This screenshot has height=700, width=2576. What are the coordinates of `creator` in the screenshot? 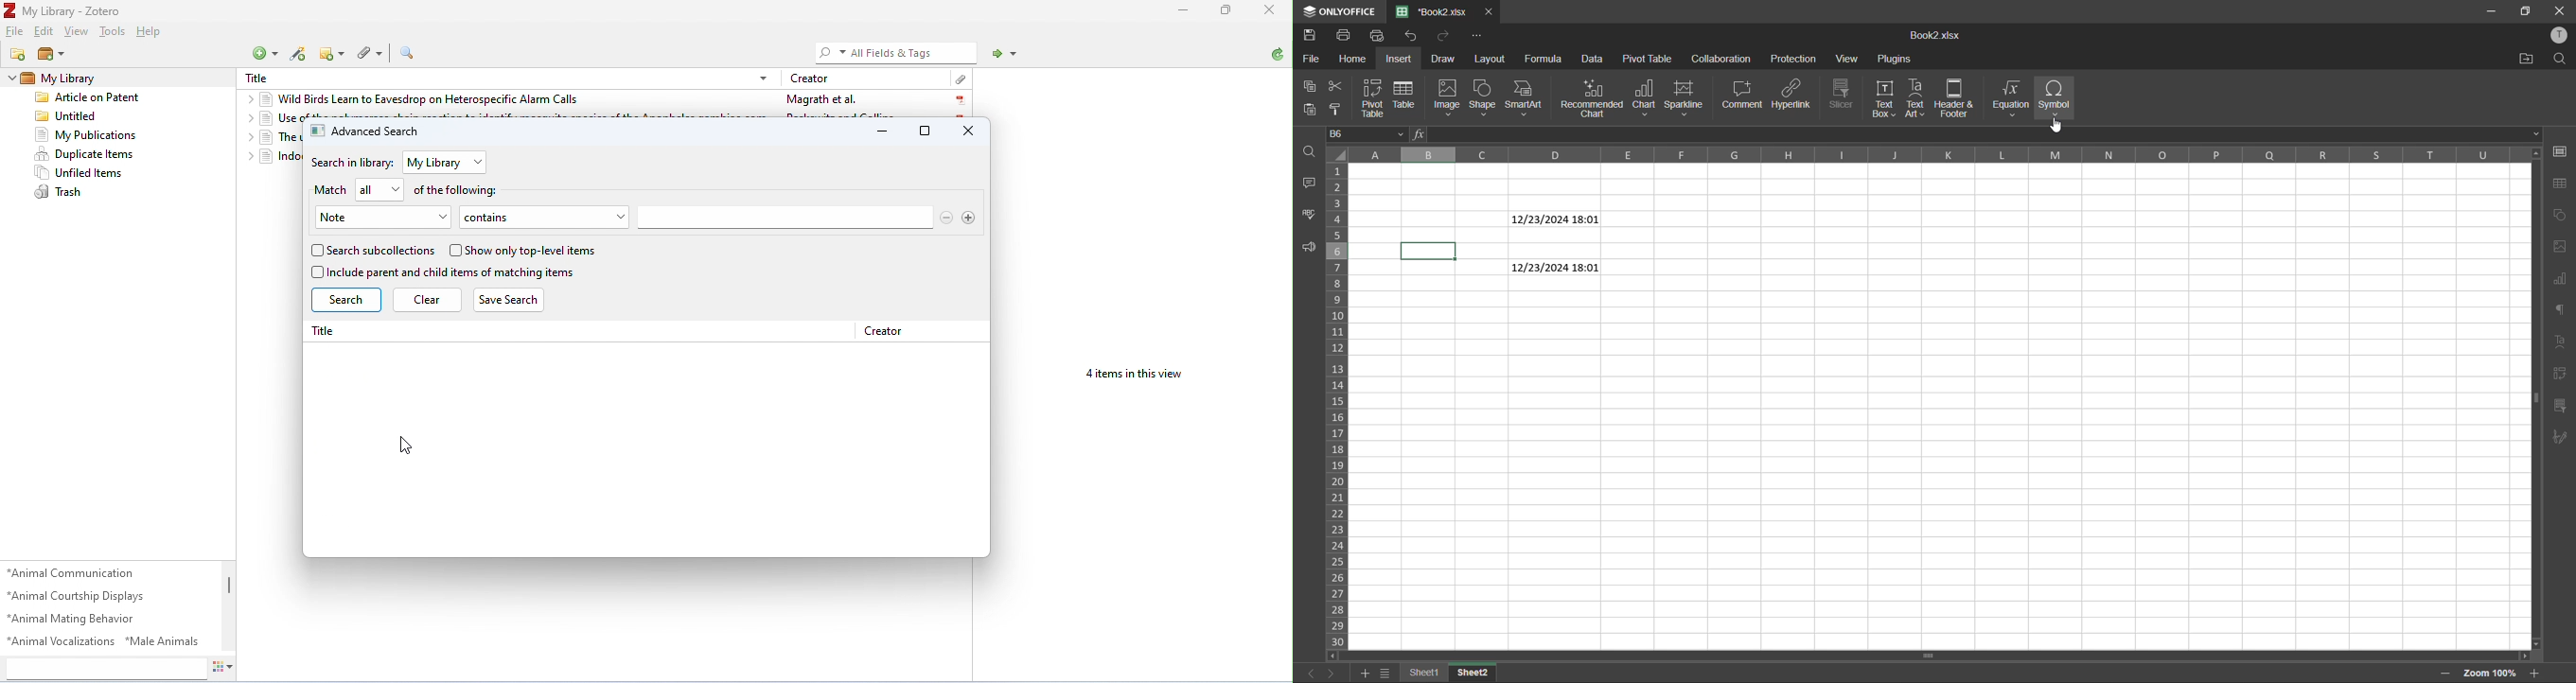 It's located at (813, 79).